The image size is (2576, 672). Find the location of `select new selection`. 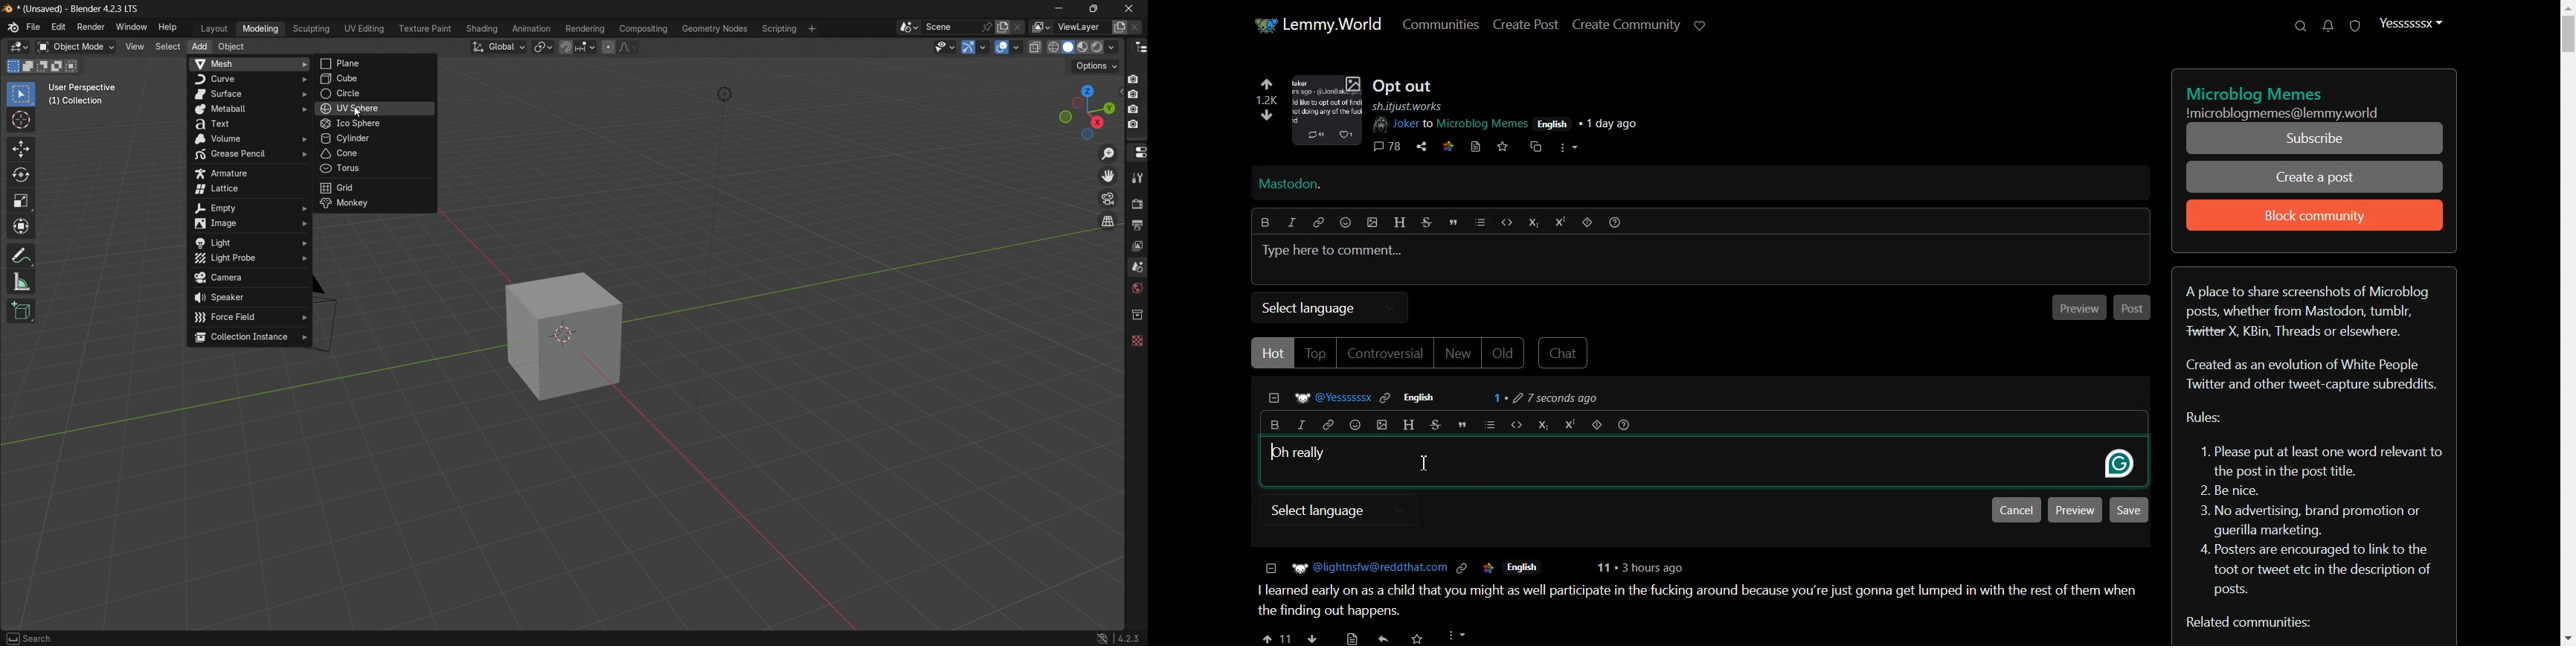

select new selection is located at coordinates (13, 65).